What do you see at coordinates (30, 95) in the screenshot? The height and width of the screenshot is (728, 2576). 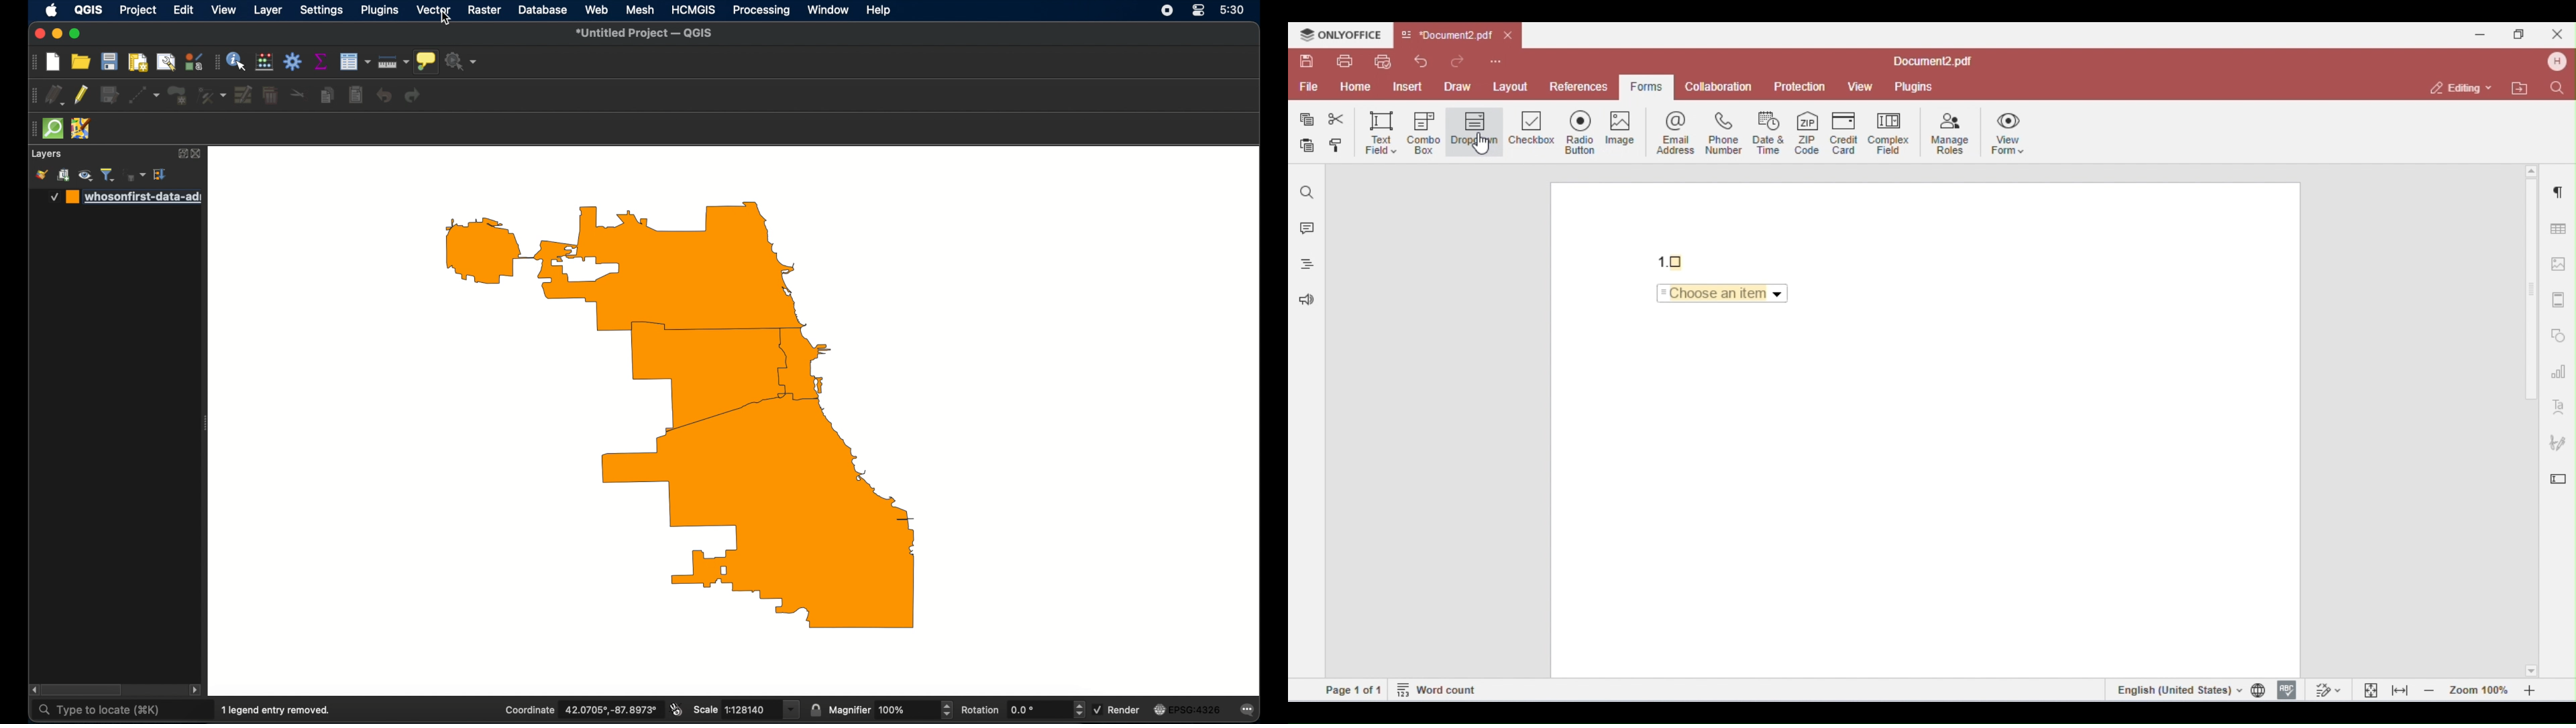 I see `drag handle` at bounding box center [30, 95].